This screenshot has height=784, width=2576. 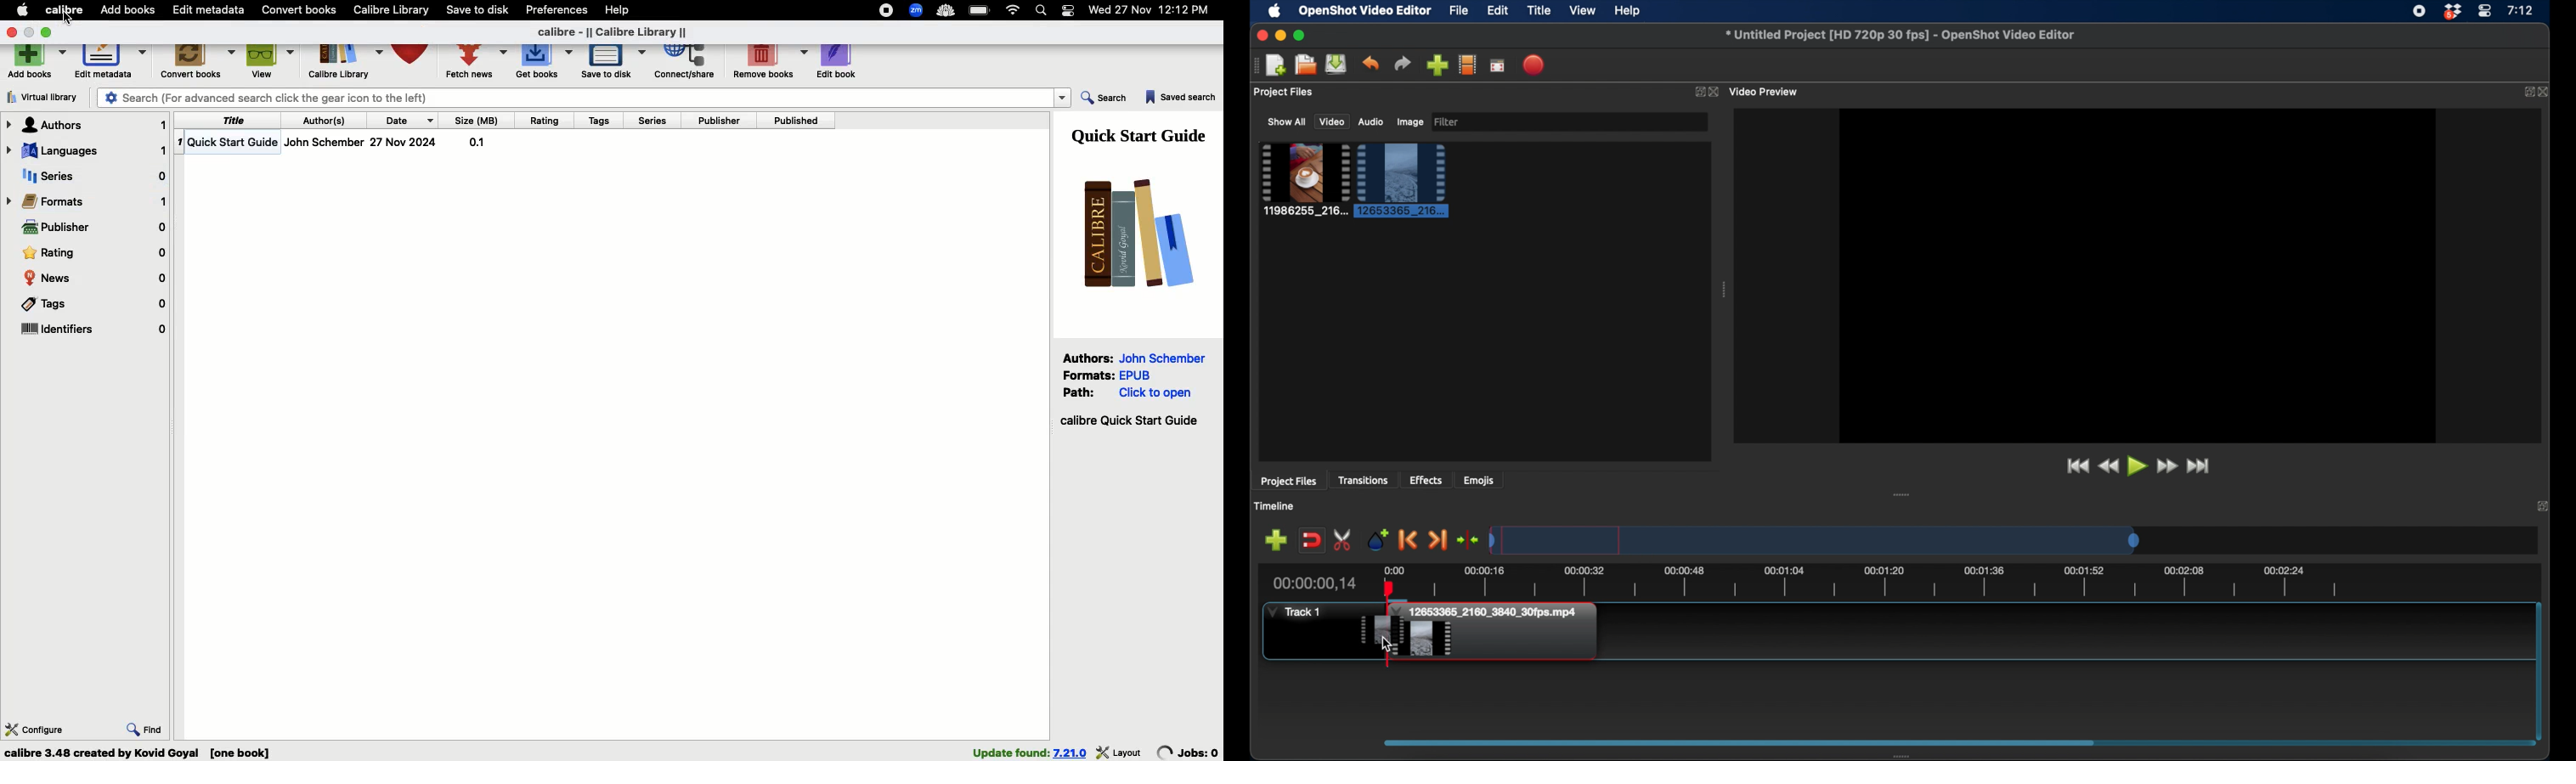 I want to click on News, so click(x=95, y=279).